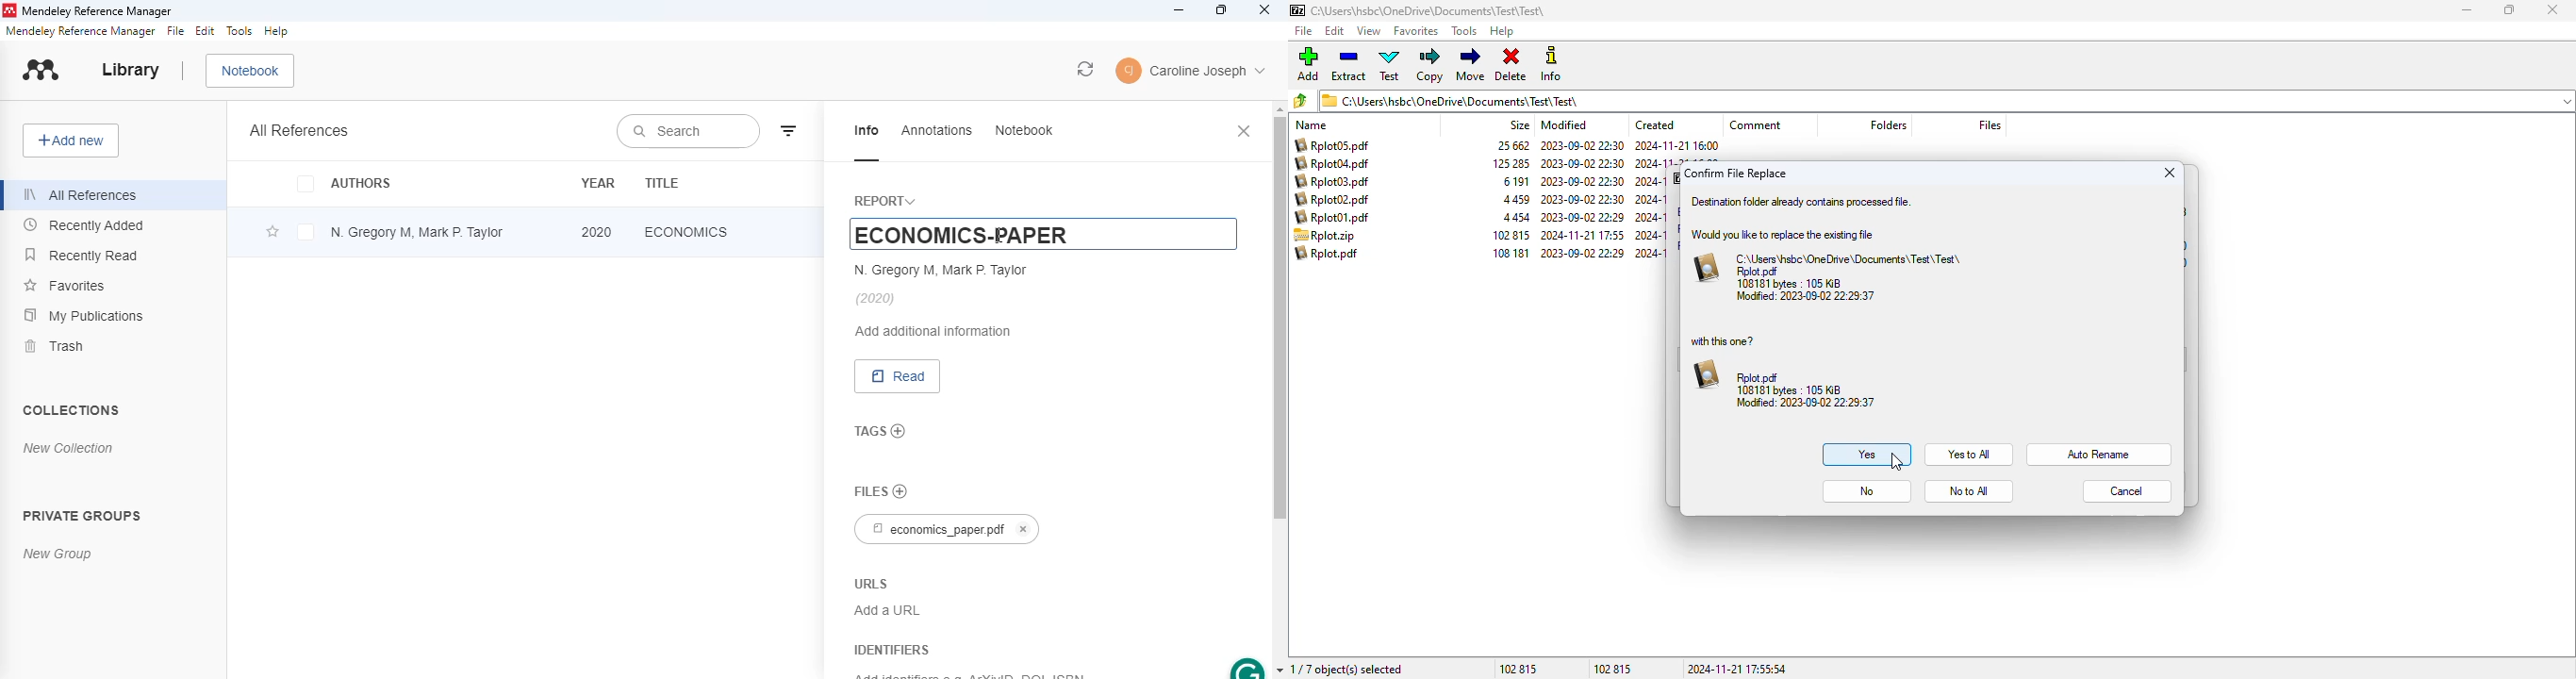 Image resolution: width=2576 pixels, height=700 pixels. What do you see at coordinates (1280, 668) in the screenshot?
I see `scroll down` at bounding box center [1280, 668].